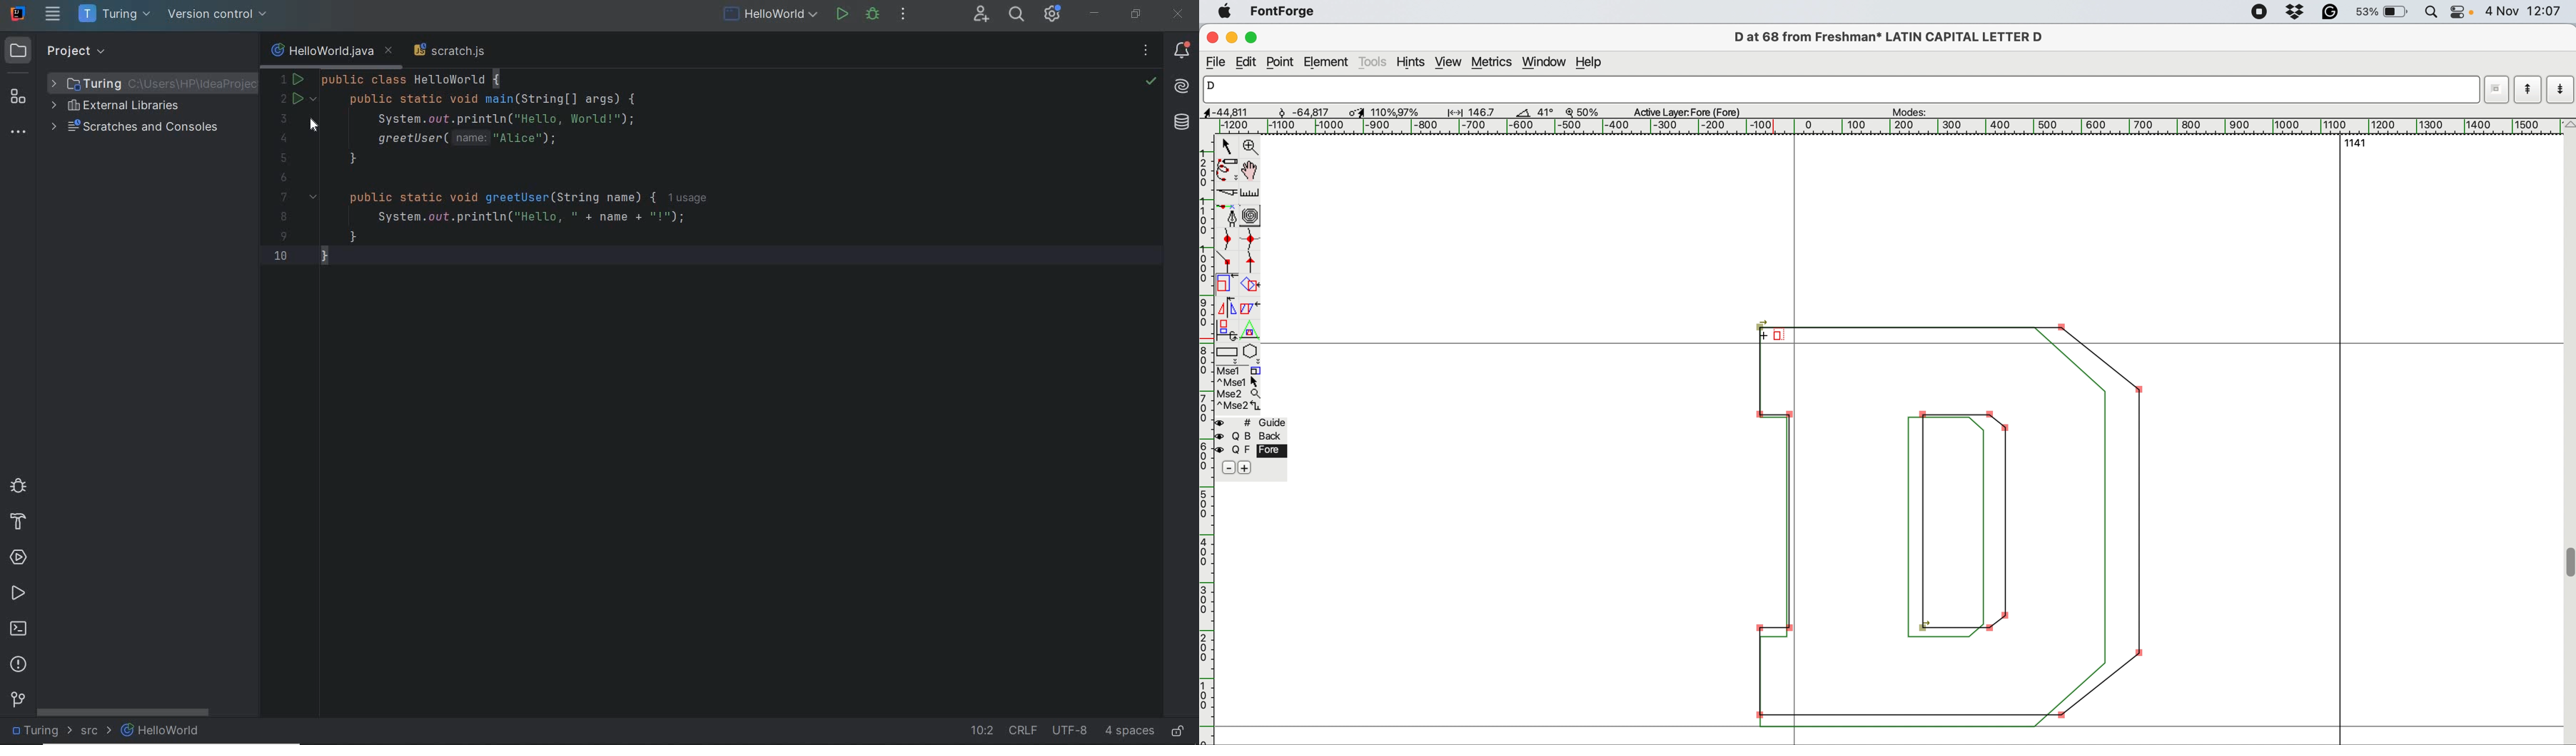  Describe the element at coordinates (138, 128) in the screenshot. I see `scratches and consoles` at that location.